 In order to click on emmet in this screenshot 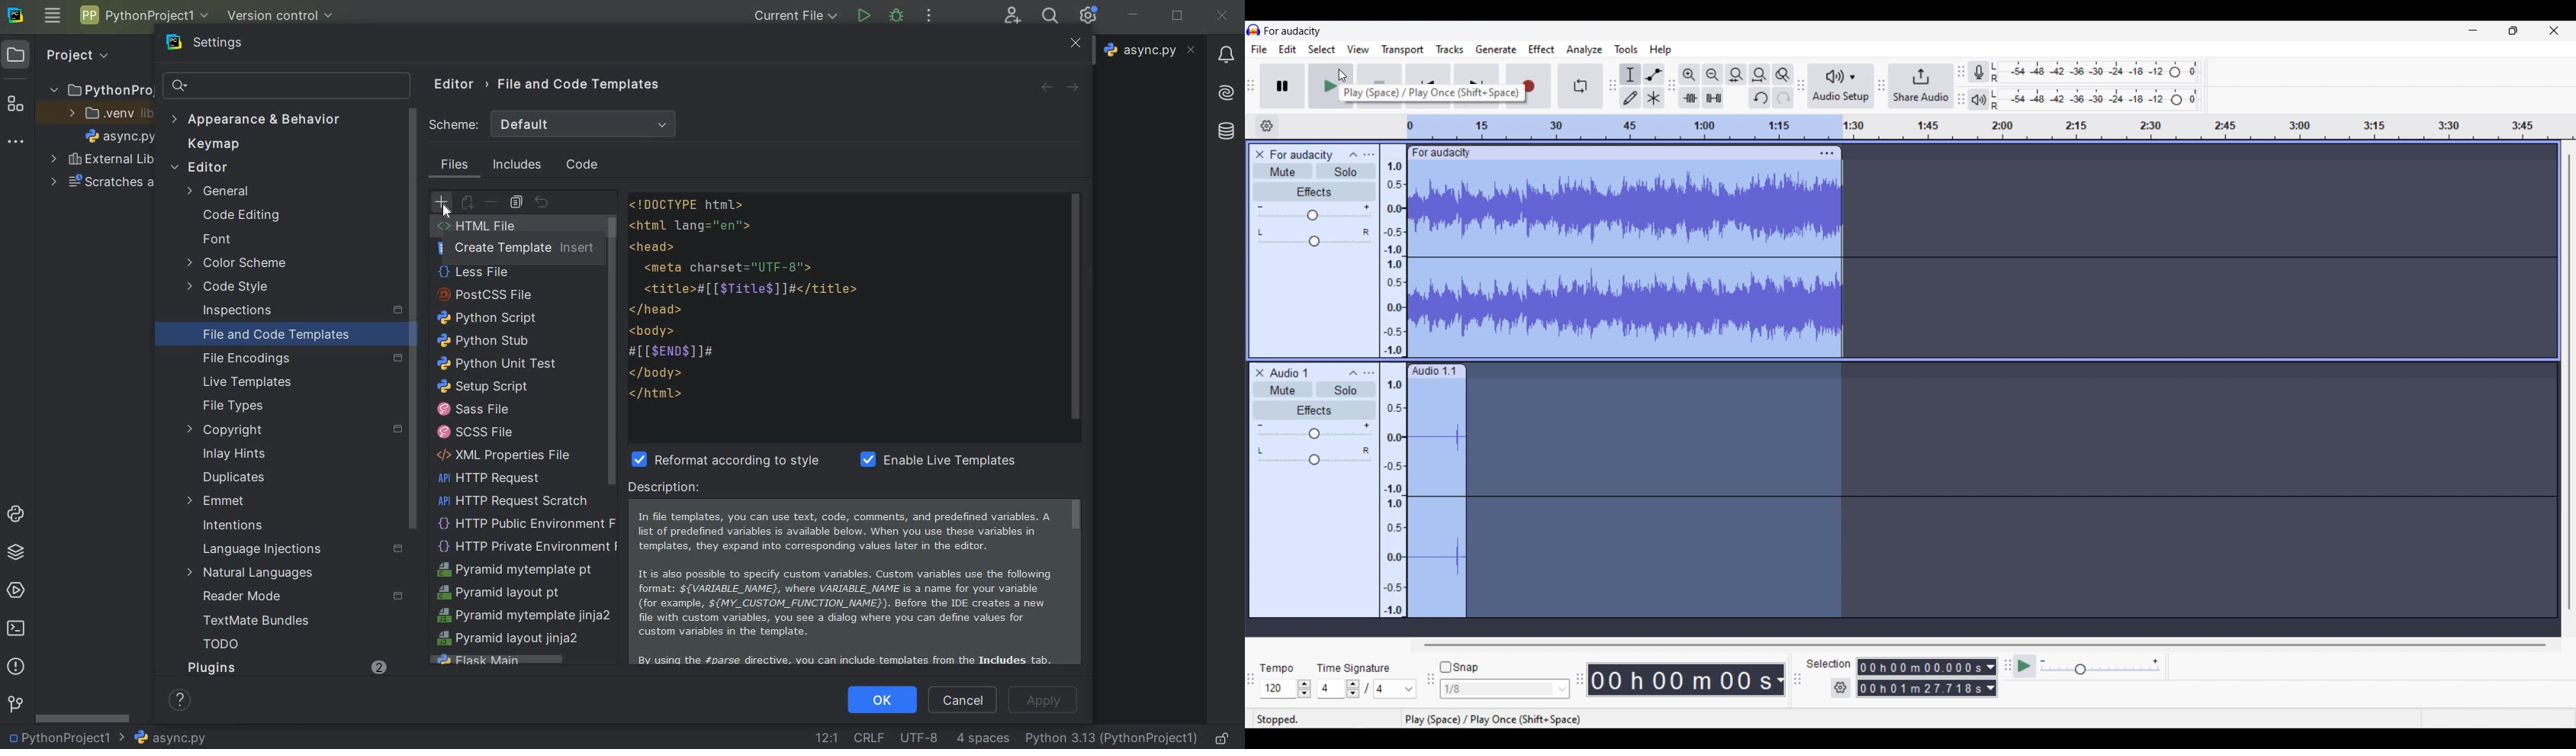, I will do `click(230, 502)`.